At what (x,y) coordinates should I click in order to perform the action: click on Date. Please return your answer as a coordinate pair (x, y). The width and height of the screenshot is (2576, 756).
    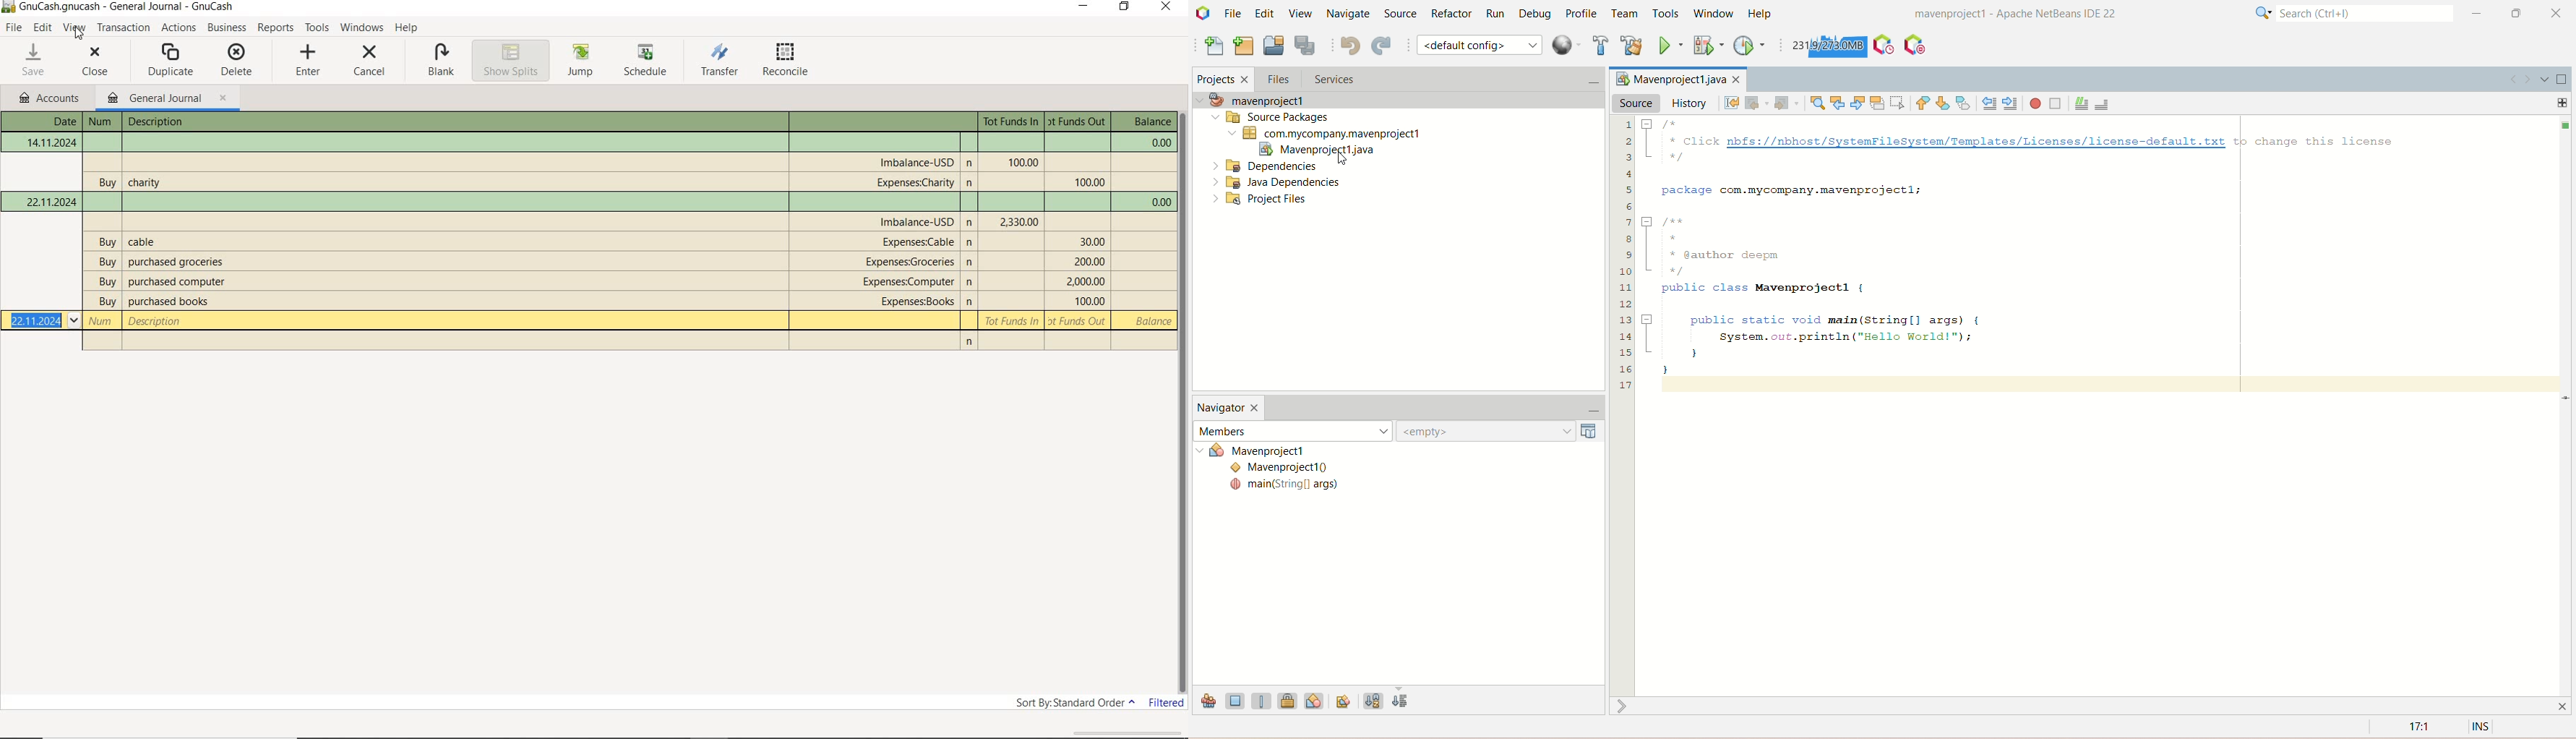
    Looking at the image, I should click on (52, 143).